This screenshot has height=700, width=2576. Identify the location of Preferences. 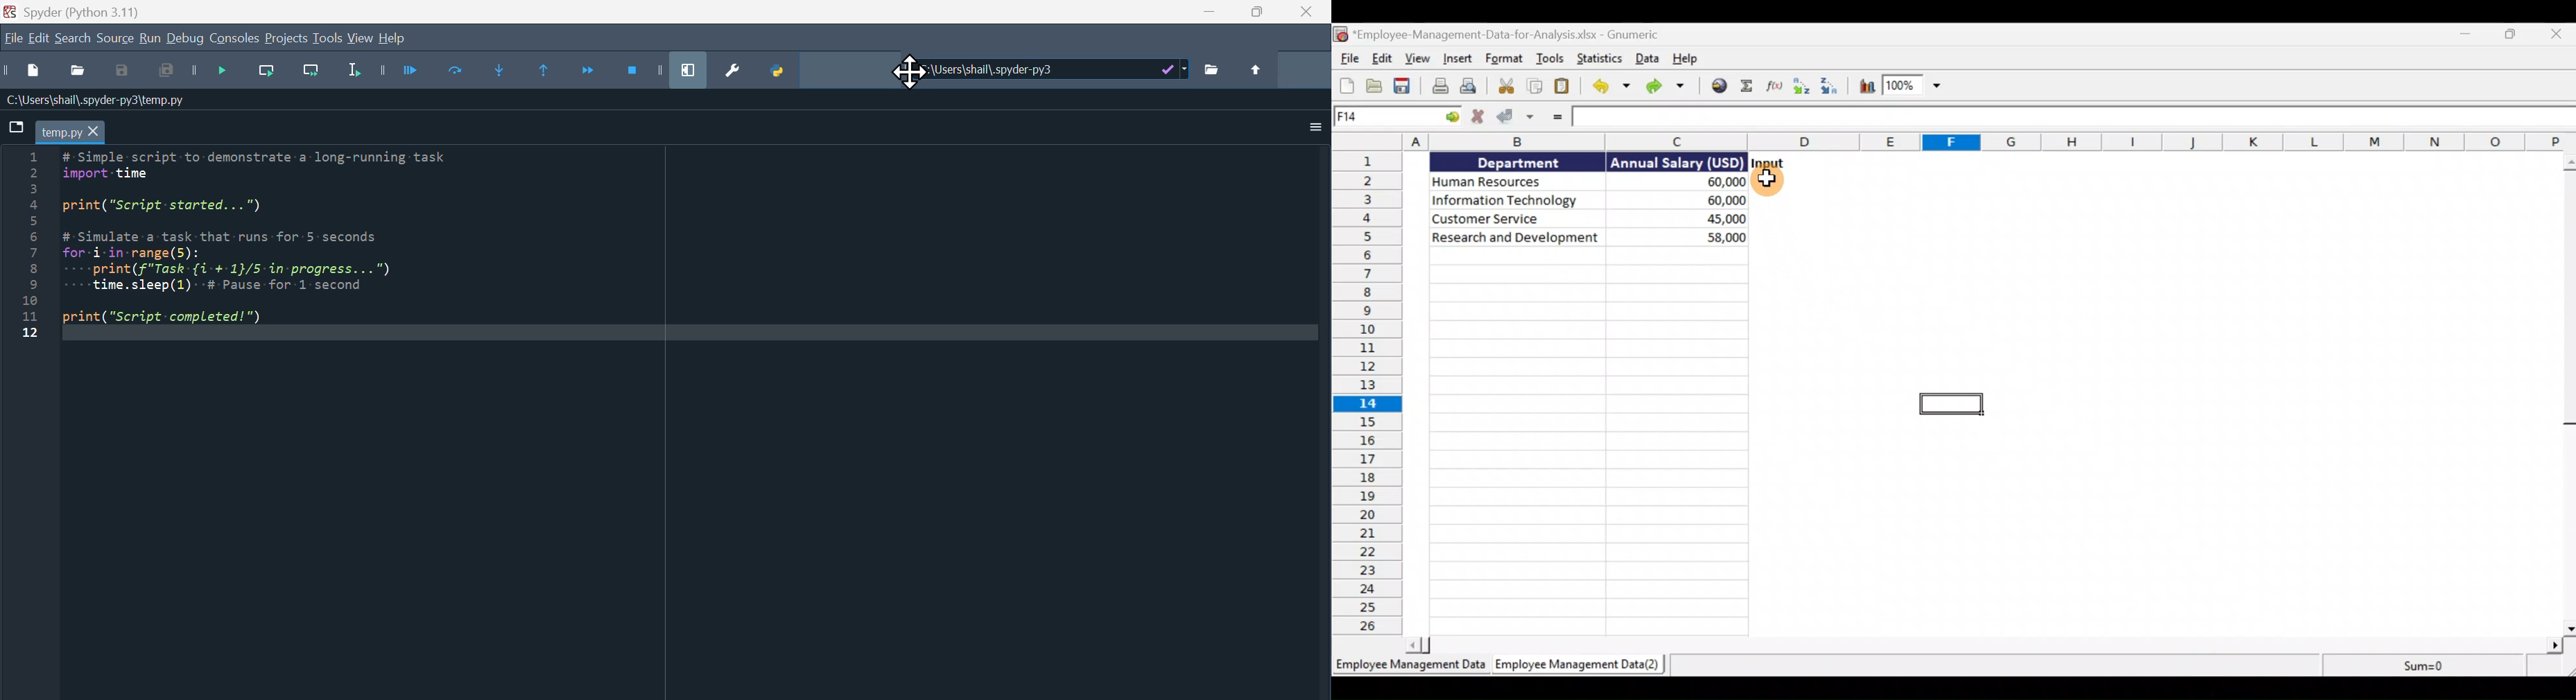
(731, 73).